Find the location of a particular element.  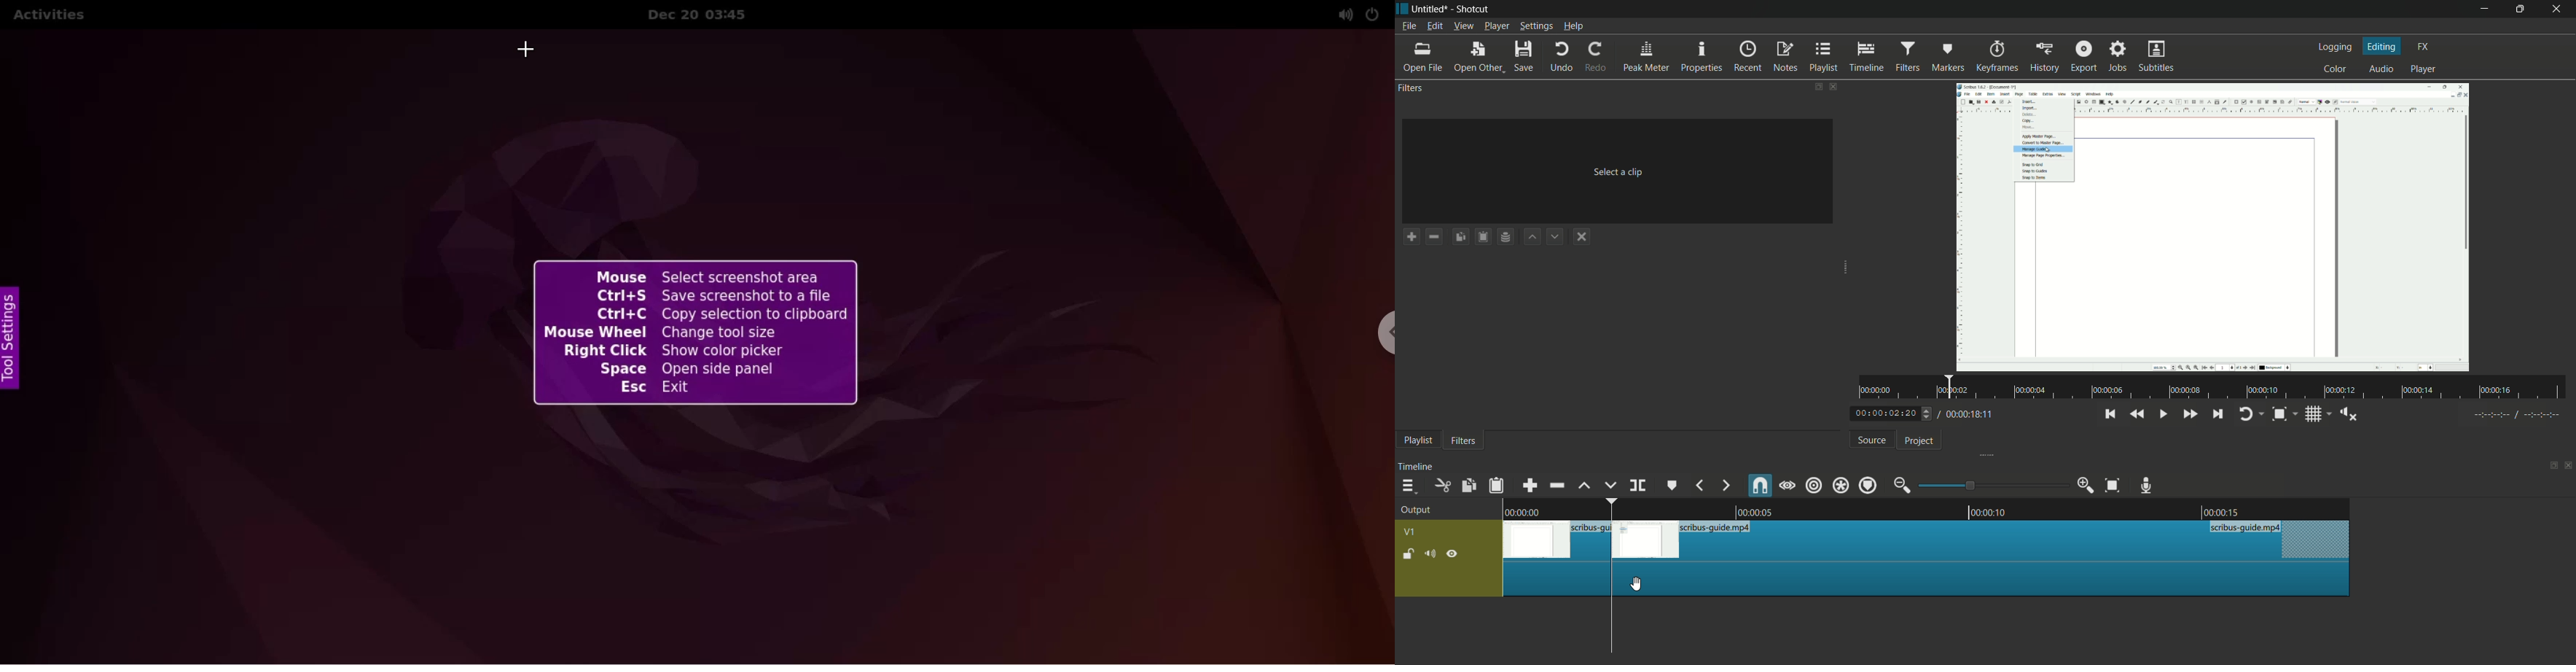

player is located at coordinates (2423, 68).